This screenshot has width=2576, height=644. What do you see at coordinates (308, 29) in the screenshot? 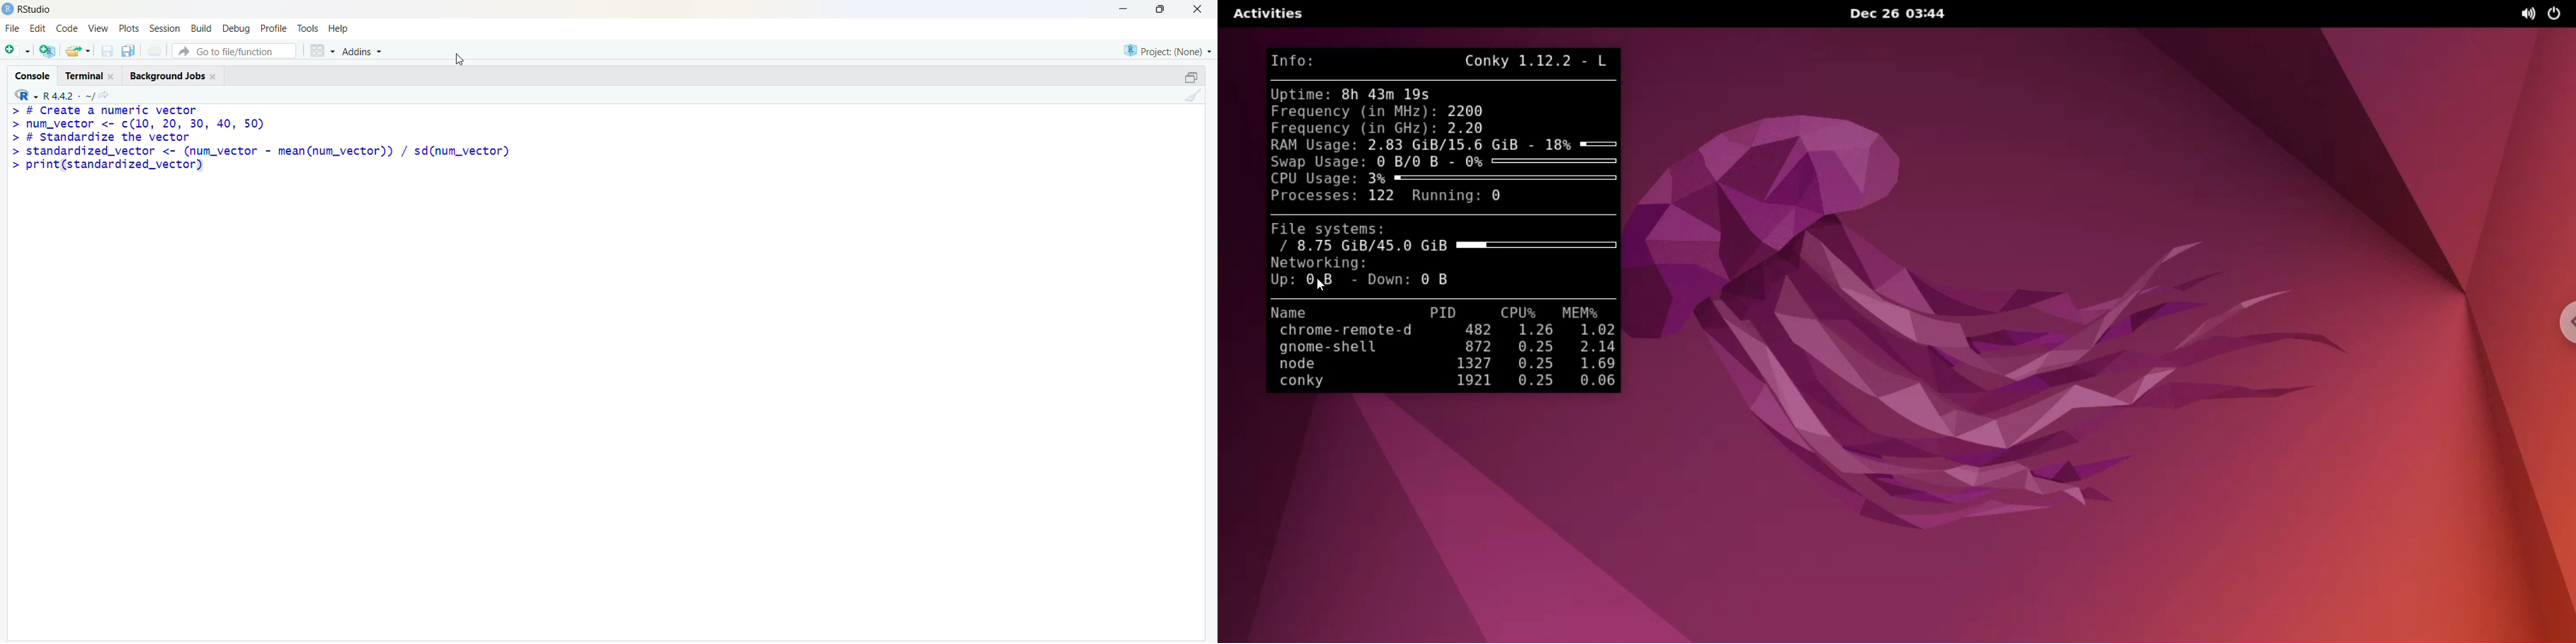
I see `tools` at bounding box center [308, 29].